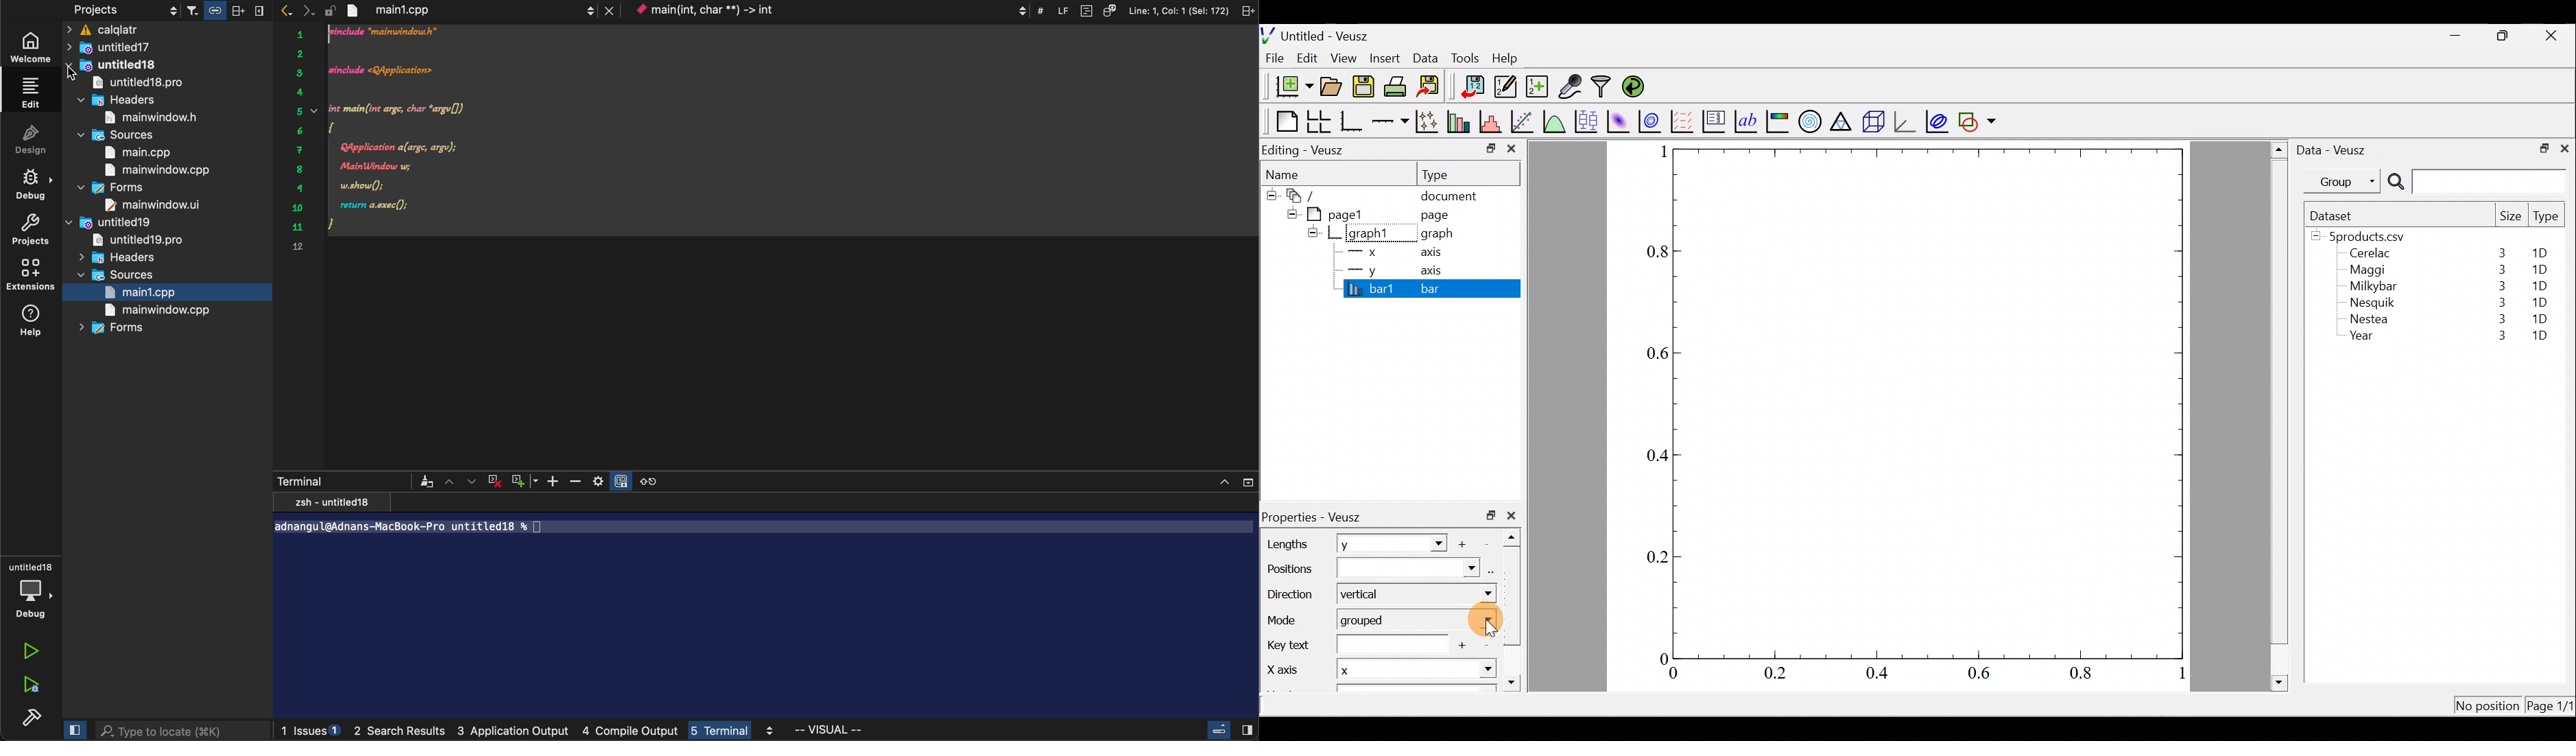 This screenshot has width=2576, height=756. What do you see at coordinates (1978, 119) in the screenshot?
I see `Add a shape to the plot.` at bounding box center [1978, 119].